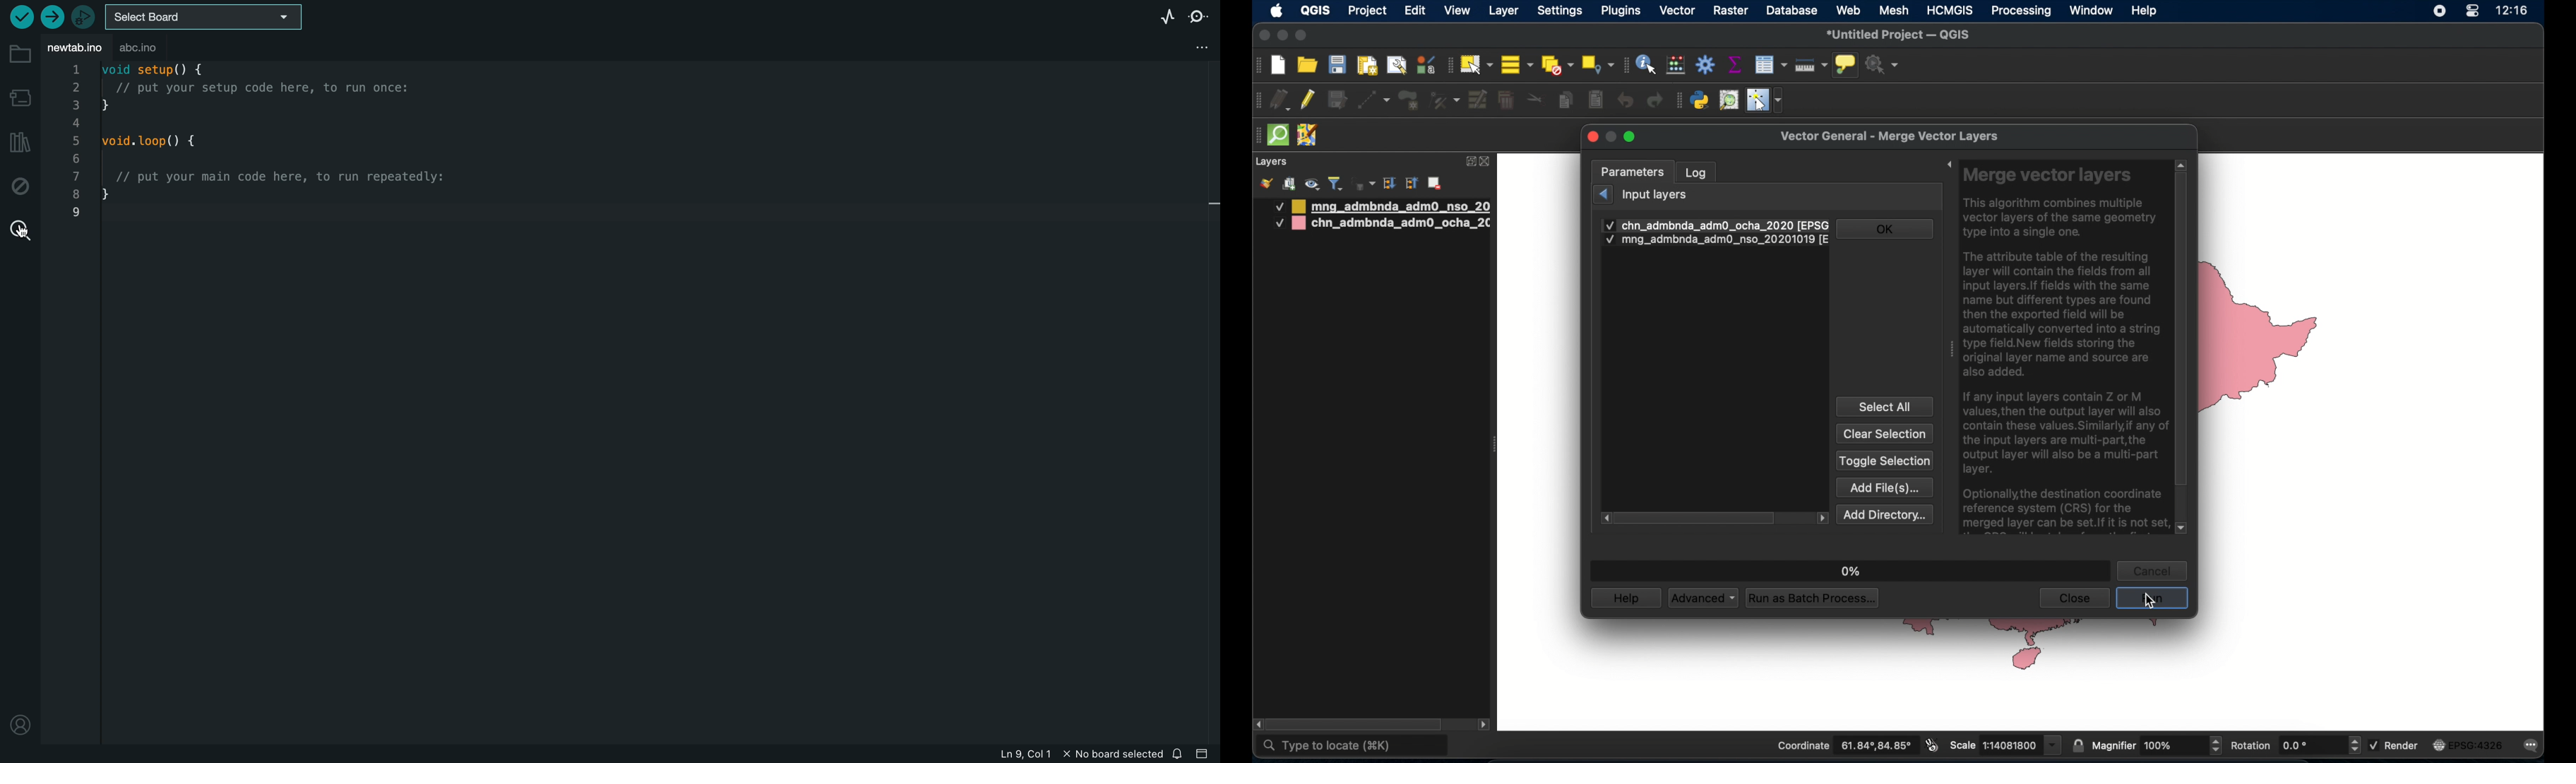 This screenshot has height=784, width=2576. I want to click on HCMGIS, so click(1950, 10).